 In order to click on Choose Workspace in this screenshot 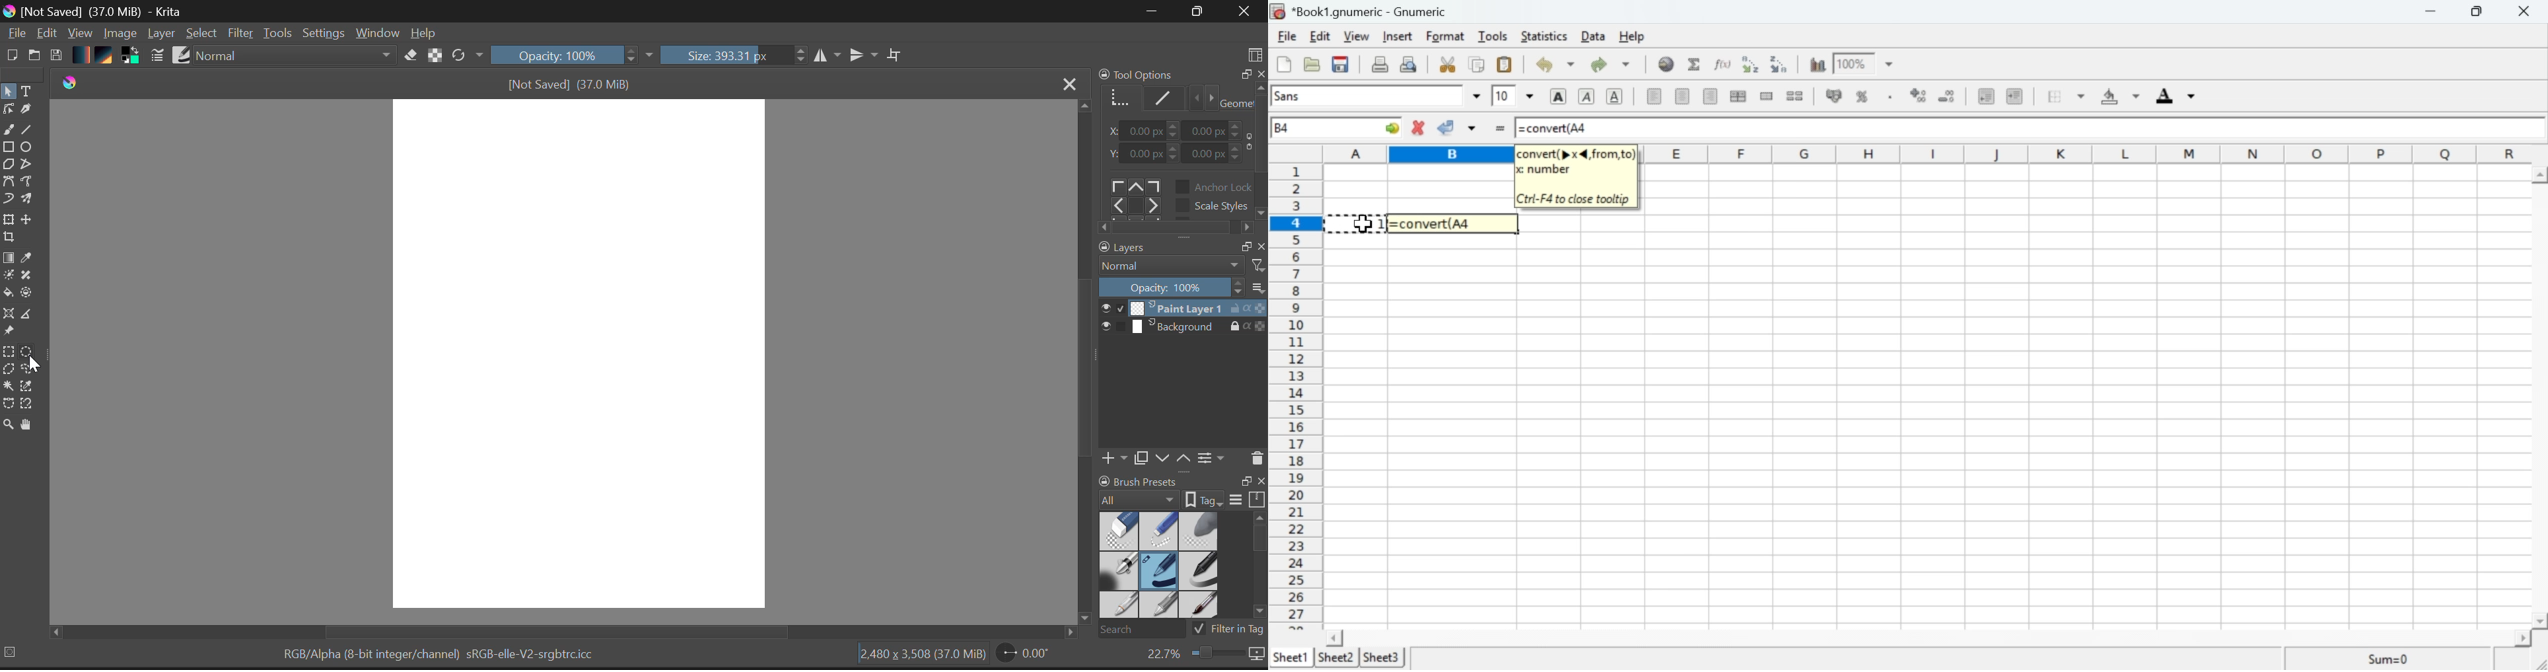, I will do `click(1255, 50)`.